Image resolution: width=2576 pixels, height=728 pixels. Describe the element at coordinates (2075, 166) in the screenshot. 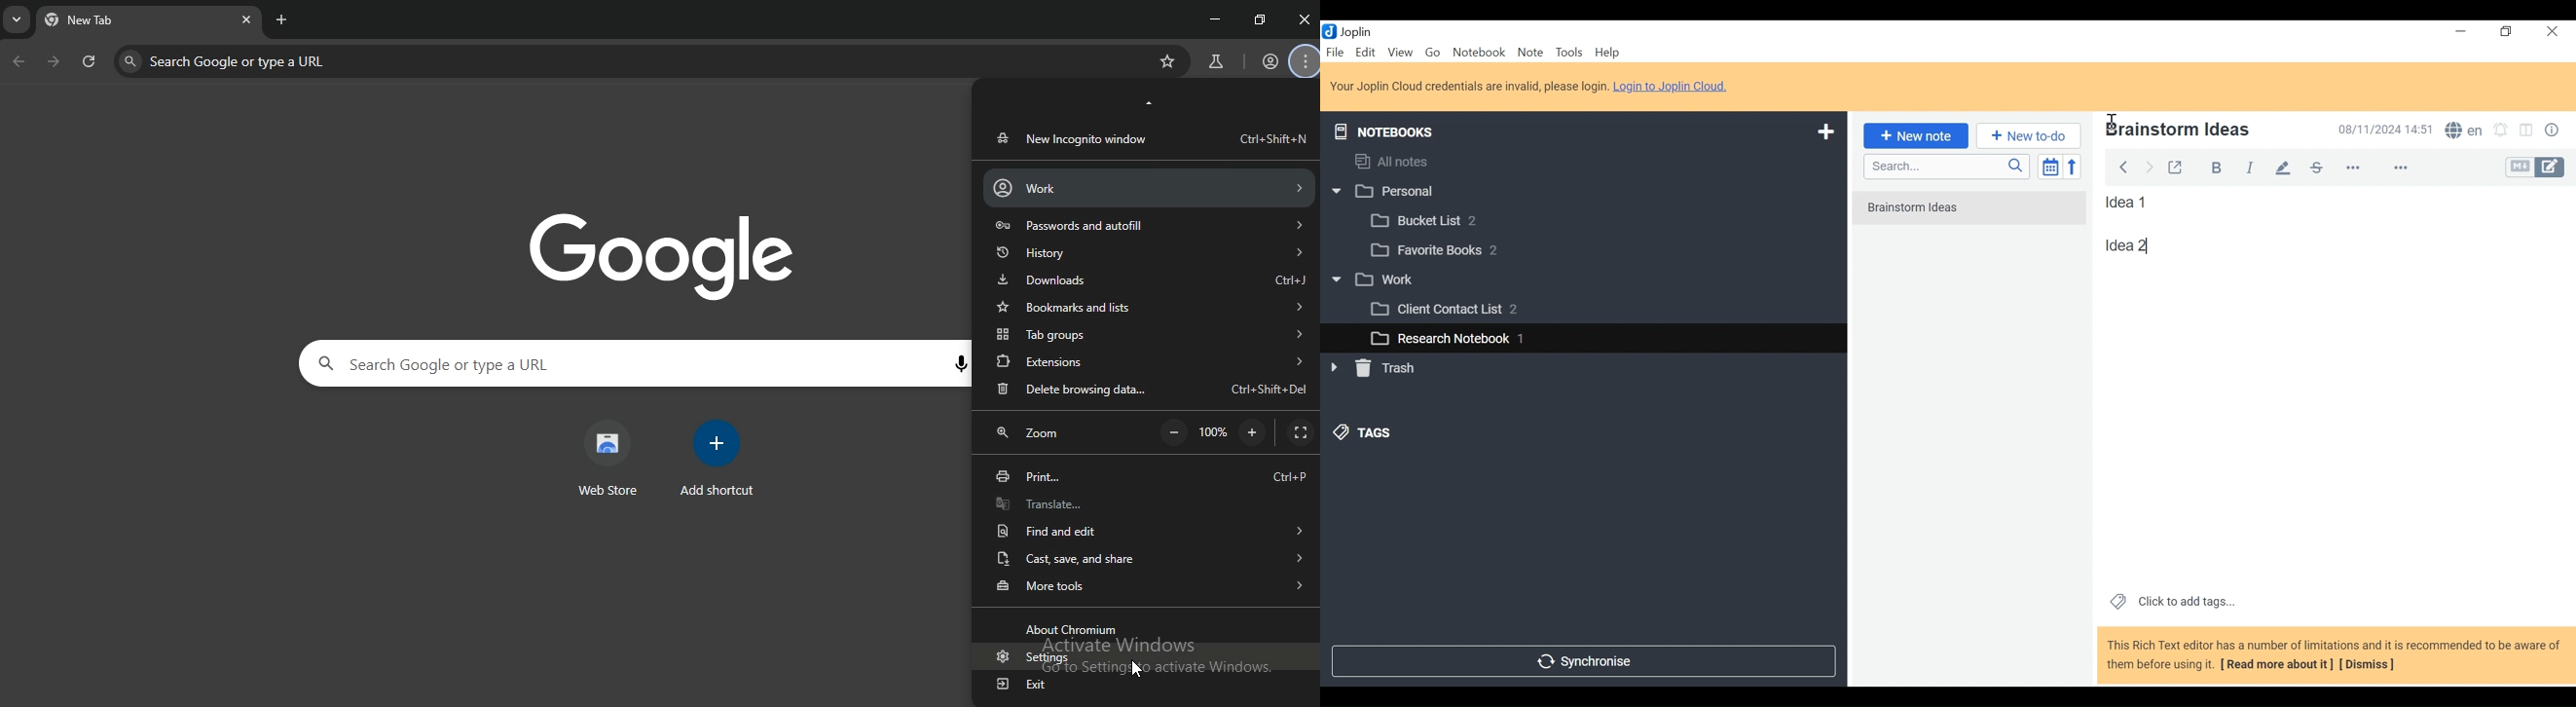

I see `Reverse Sort order` at that location.